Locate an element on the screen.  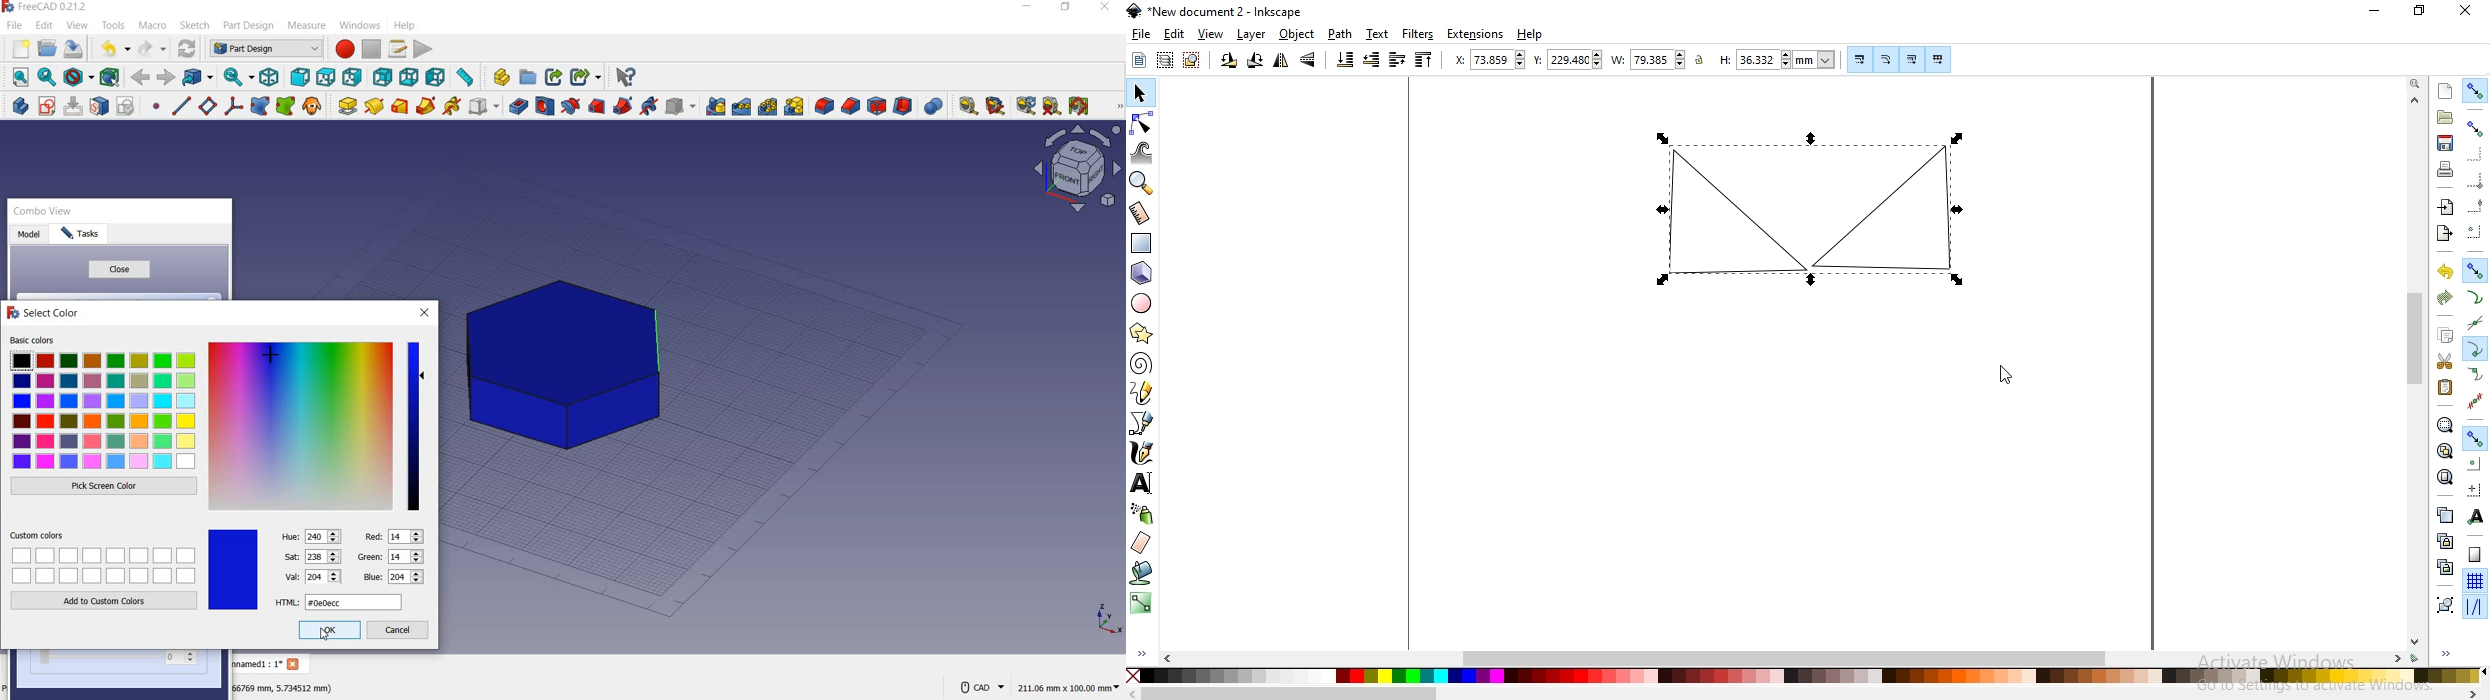
snap bounding box corners is located at coordinates (2475, 180).